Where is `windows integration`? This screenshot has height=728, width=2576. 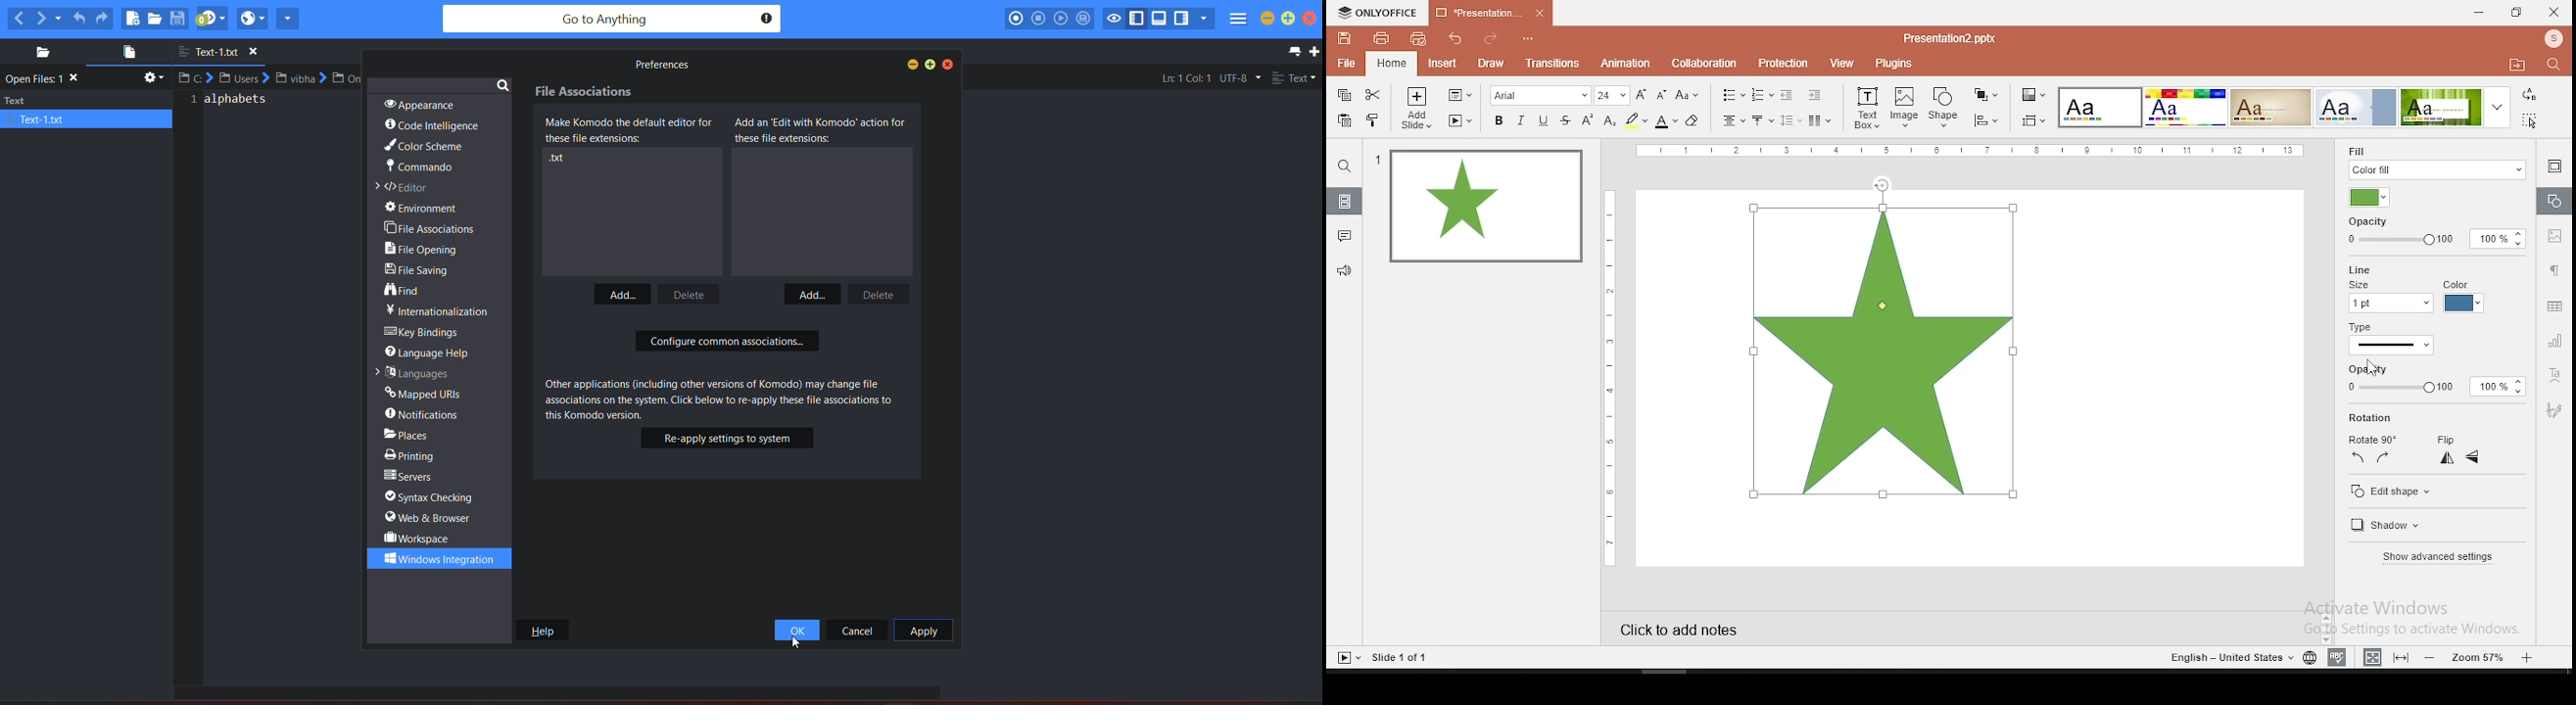
windows integration is located at coordinates (433, 558).